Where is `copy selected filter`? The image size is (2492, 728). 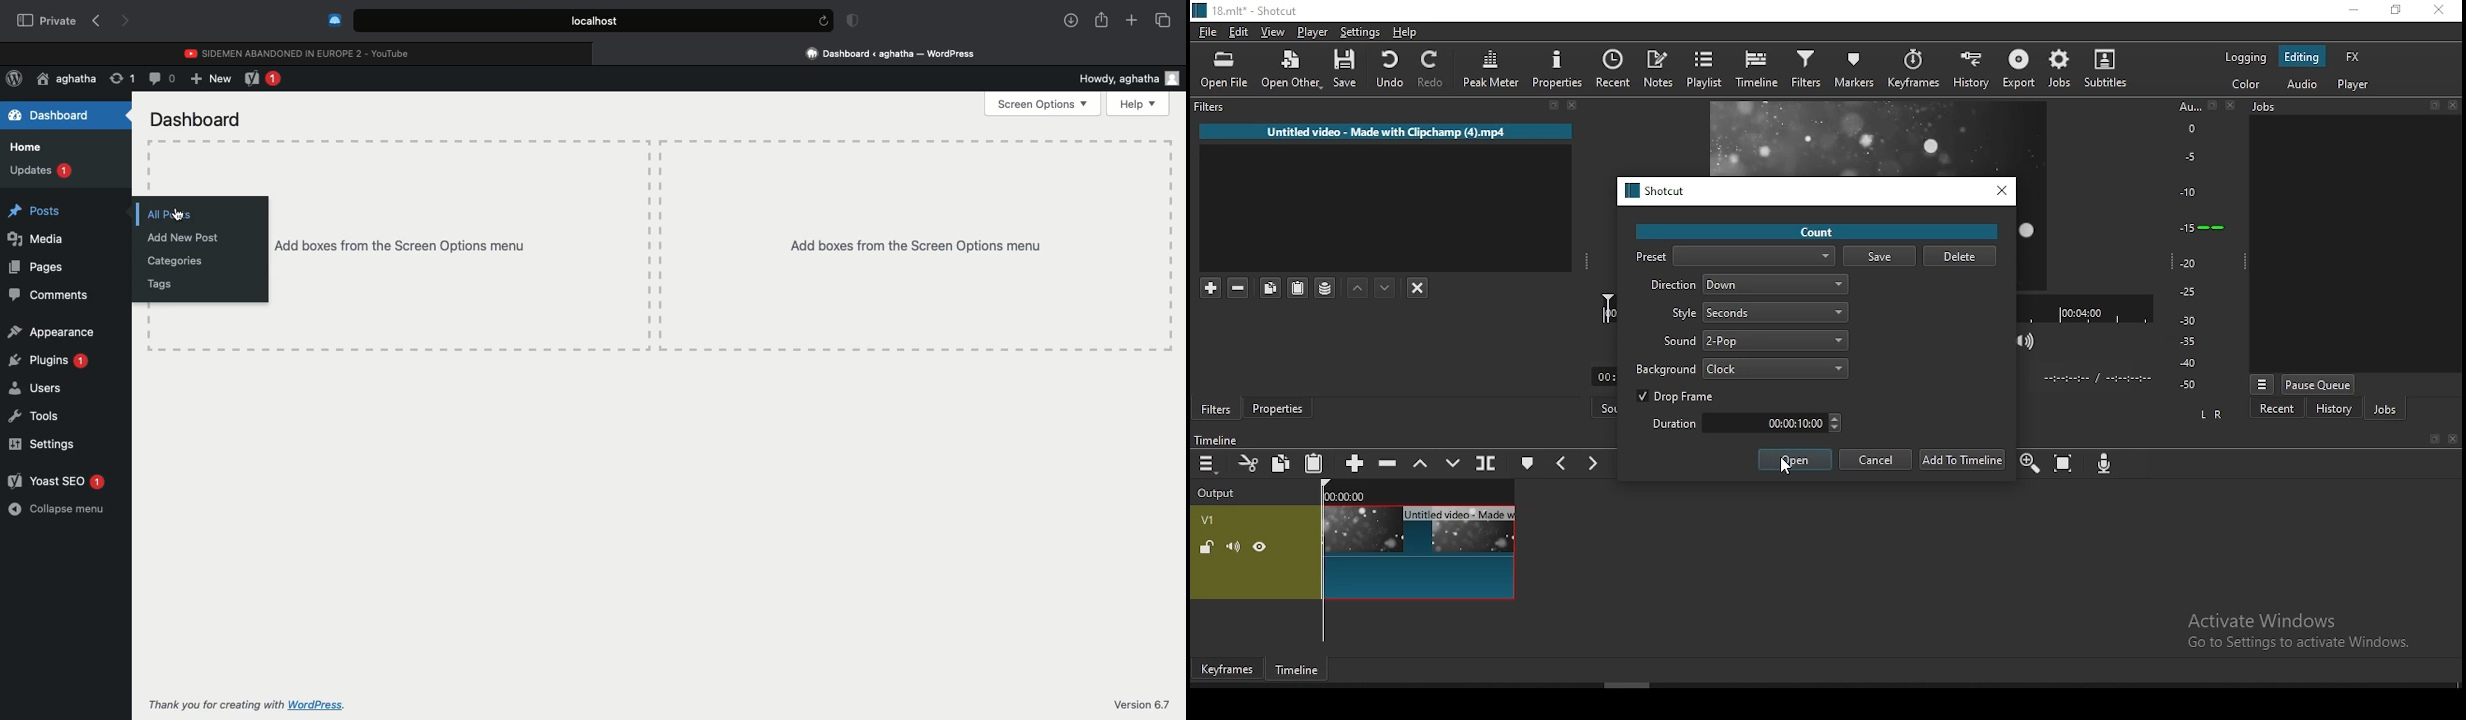
copy selected filter is located at coordinates (1268, 287).